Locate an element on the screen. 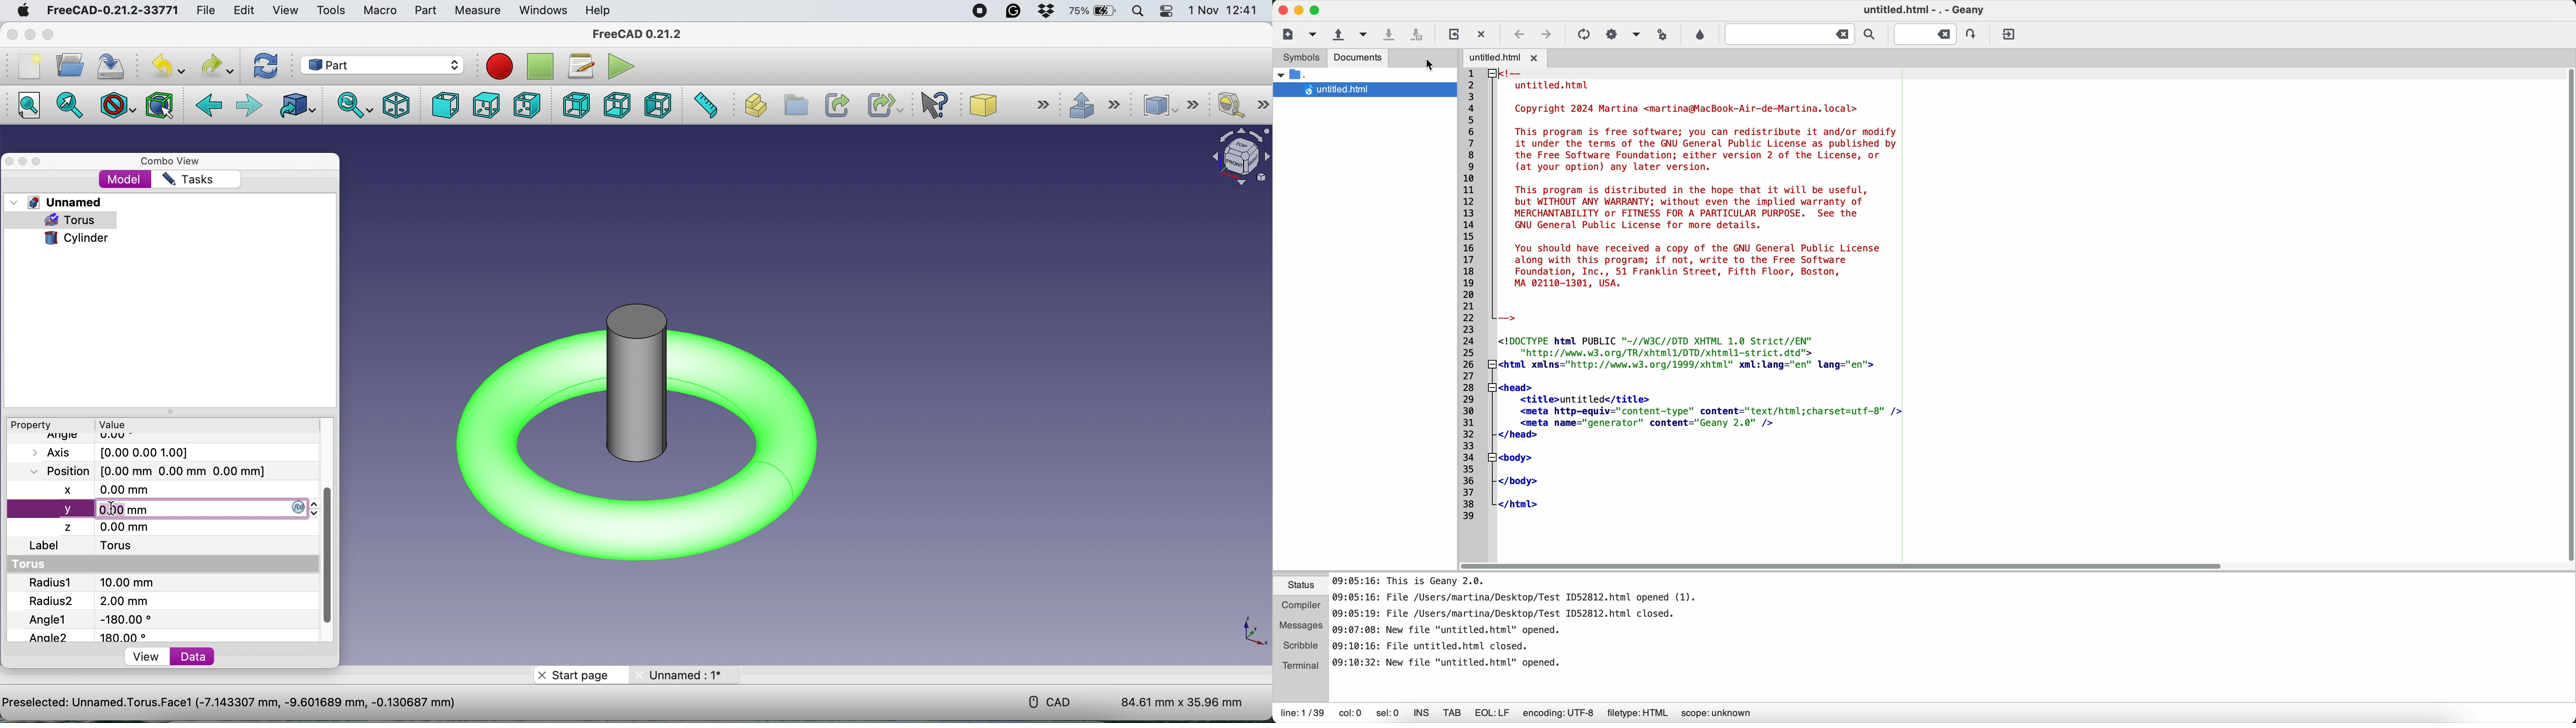 Image resolution: width=2576 pixels, height=728 pixels. workbench is located at coordinates (382, 64).